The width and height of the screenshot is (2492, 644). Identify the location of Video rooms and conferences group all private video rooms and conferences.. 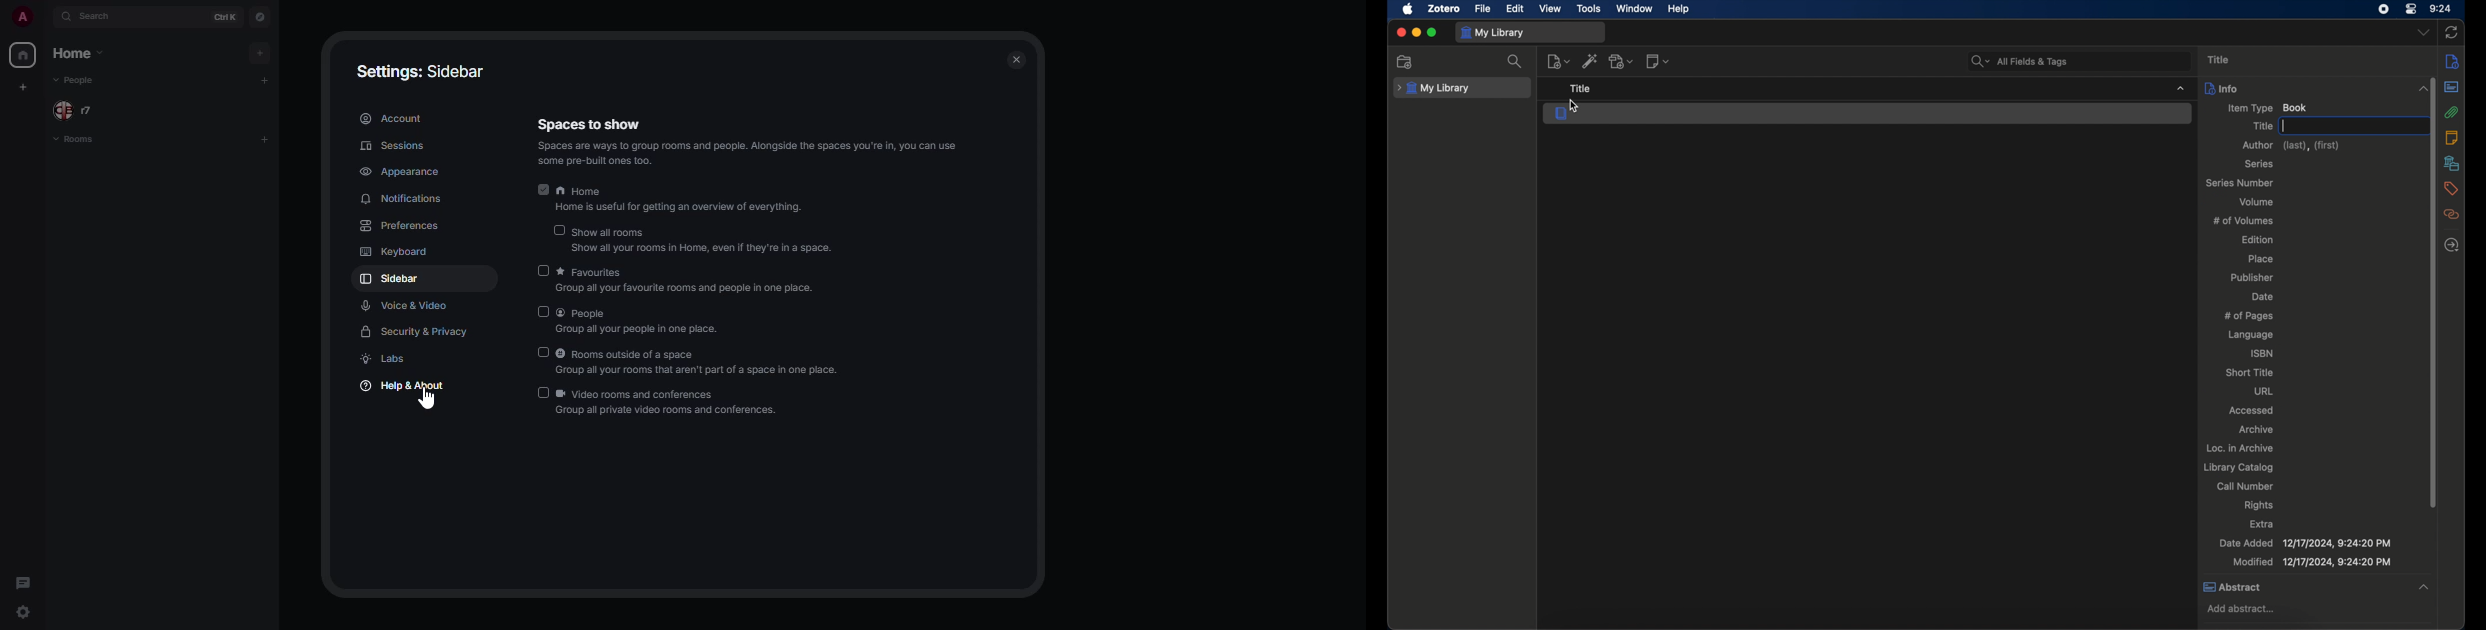
(658, 402).